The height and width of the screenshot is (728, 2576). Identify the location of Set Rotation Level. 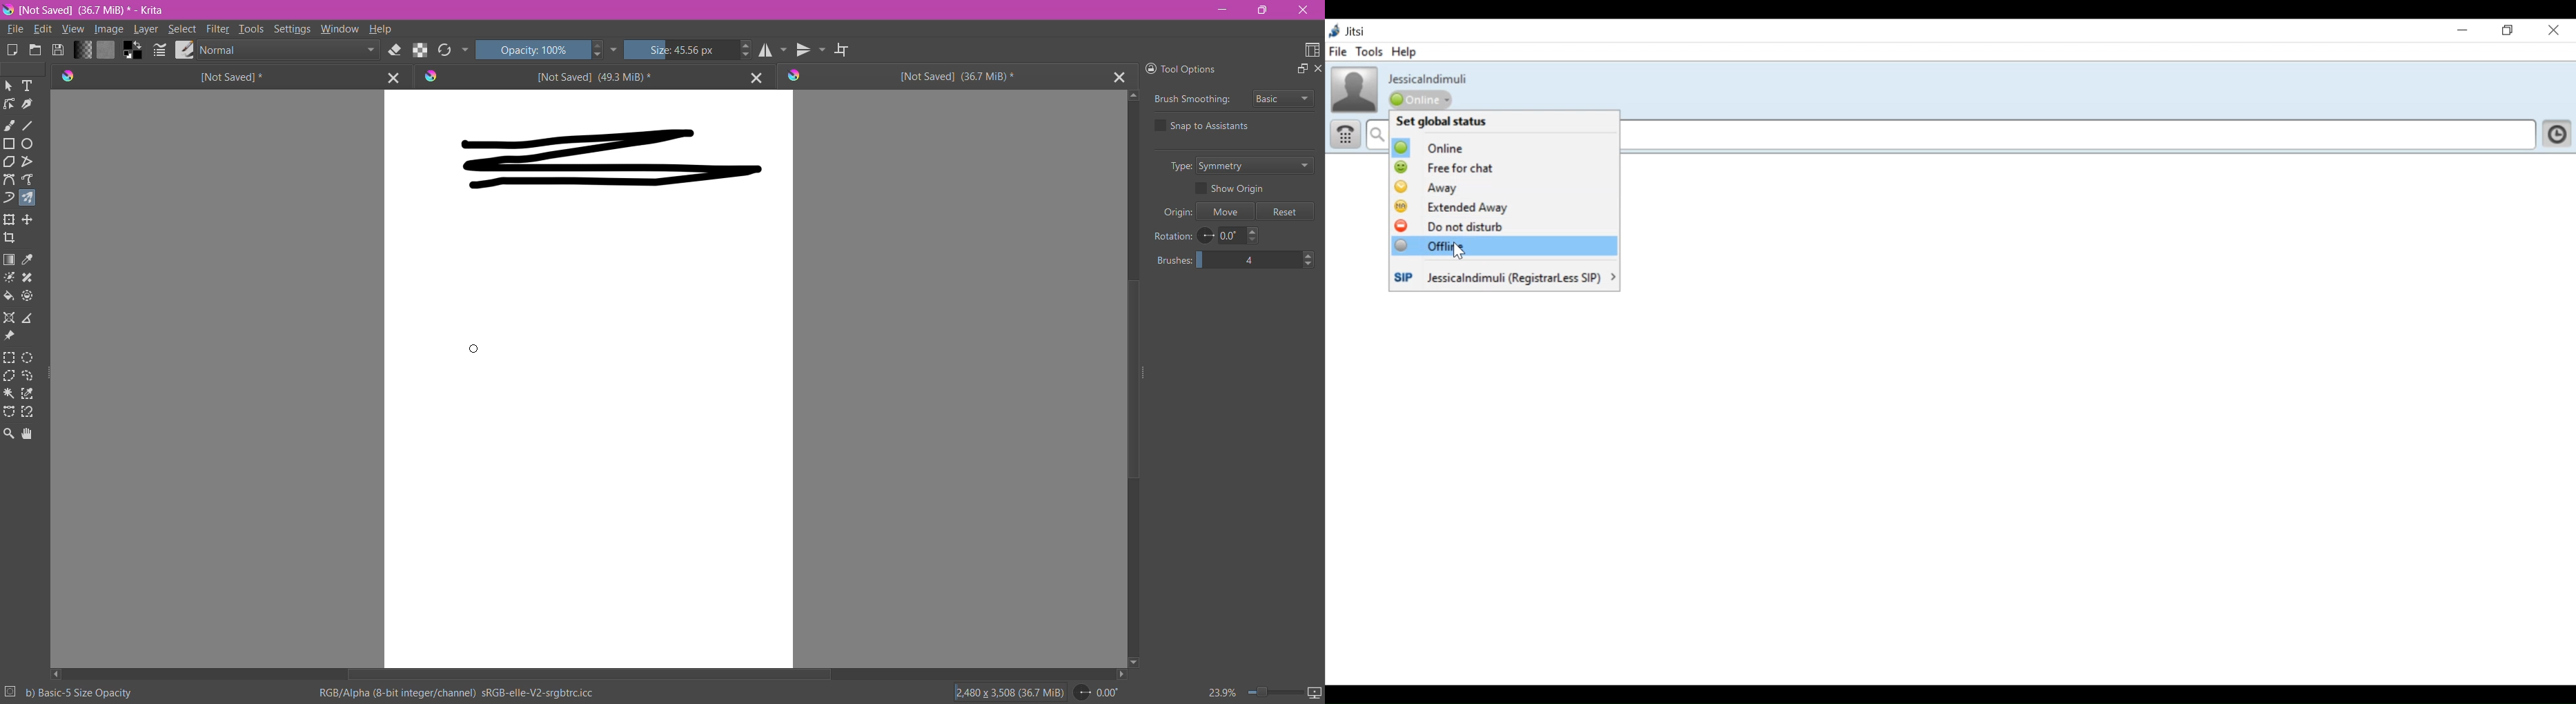
(1098, 694).